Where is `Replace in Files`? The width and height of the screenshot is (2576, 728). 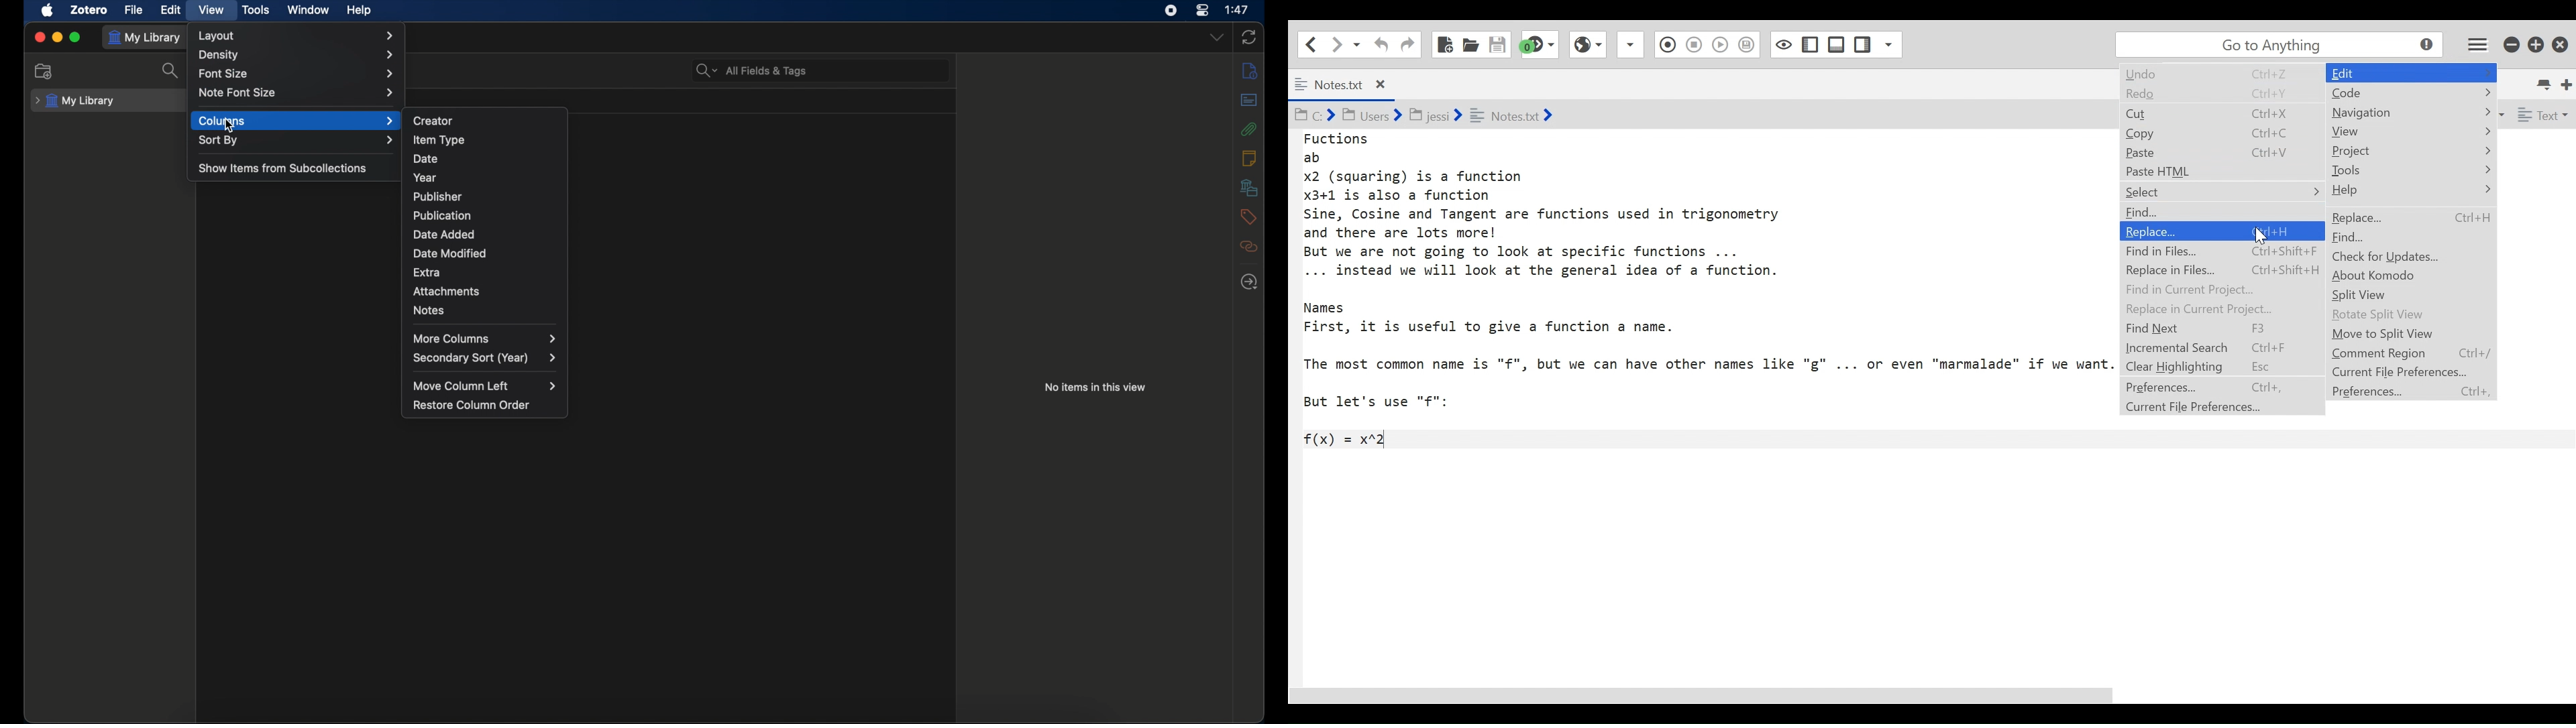
Replace in Files is located at coordinates (2221, 270).